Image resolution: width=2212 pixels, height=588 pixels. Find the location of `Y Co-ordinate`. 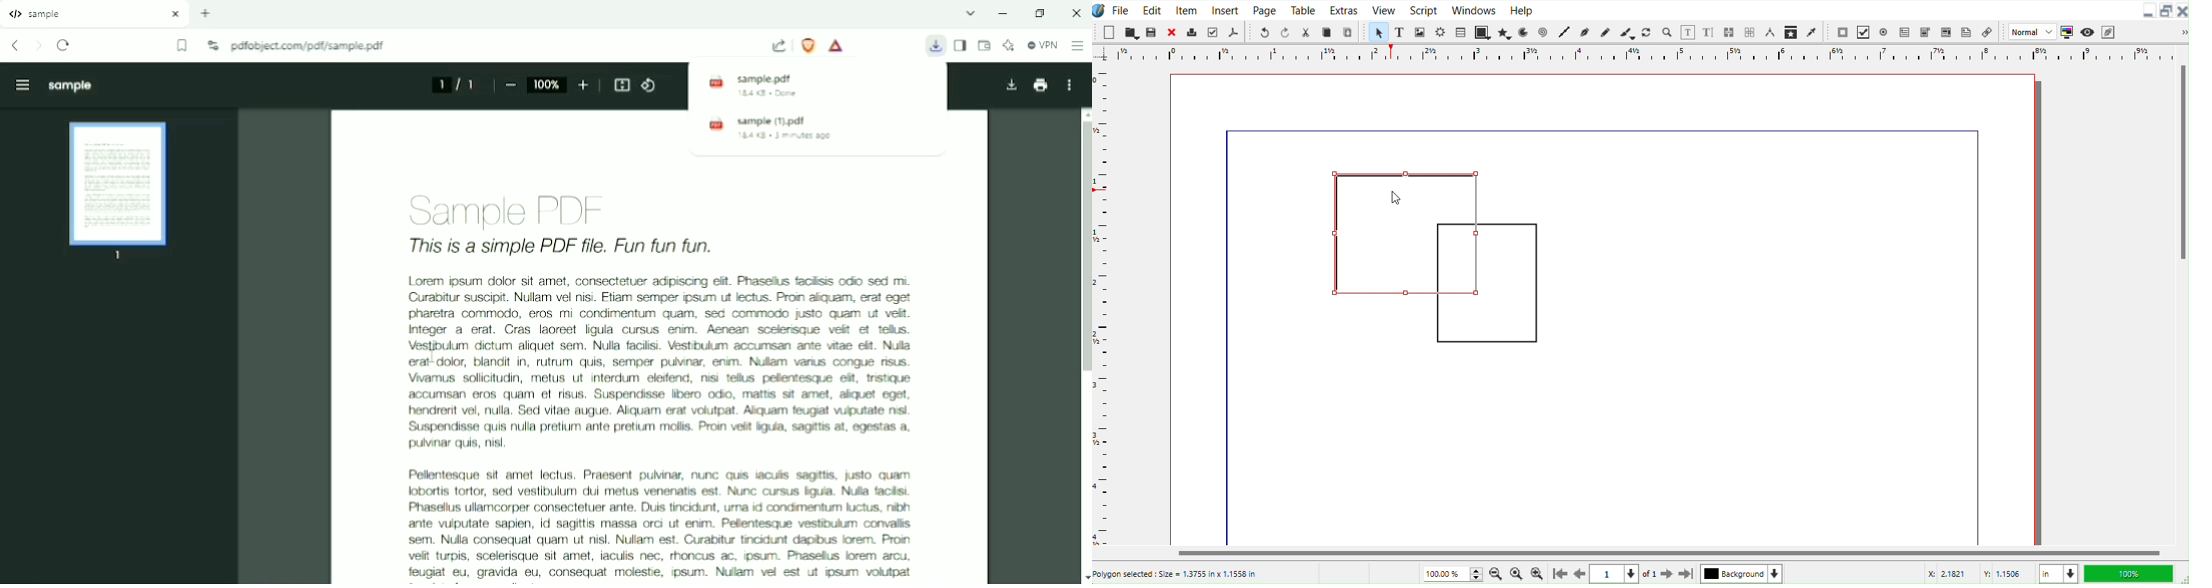

Y Co-ordinate is located at coordinates (2007, 575).